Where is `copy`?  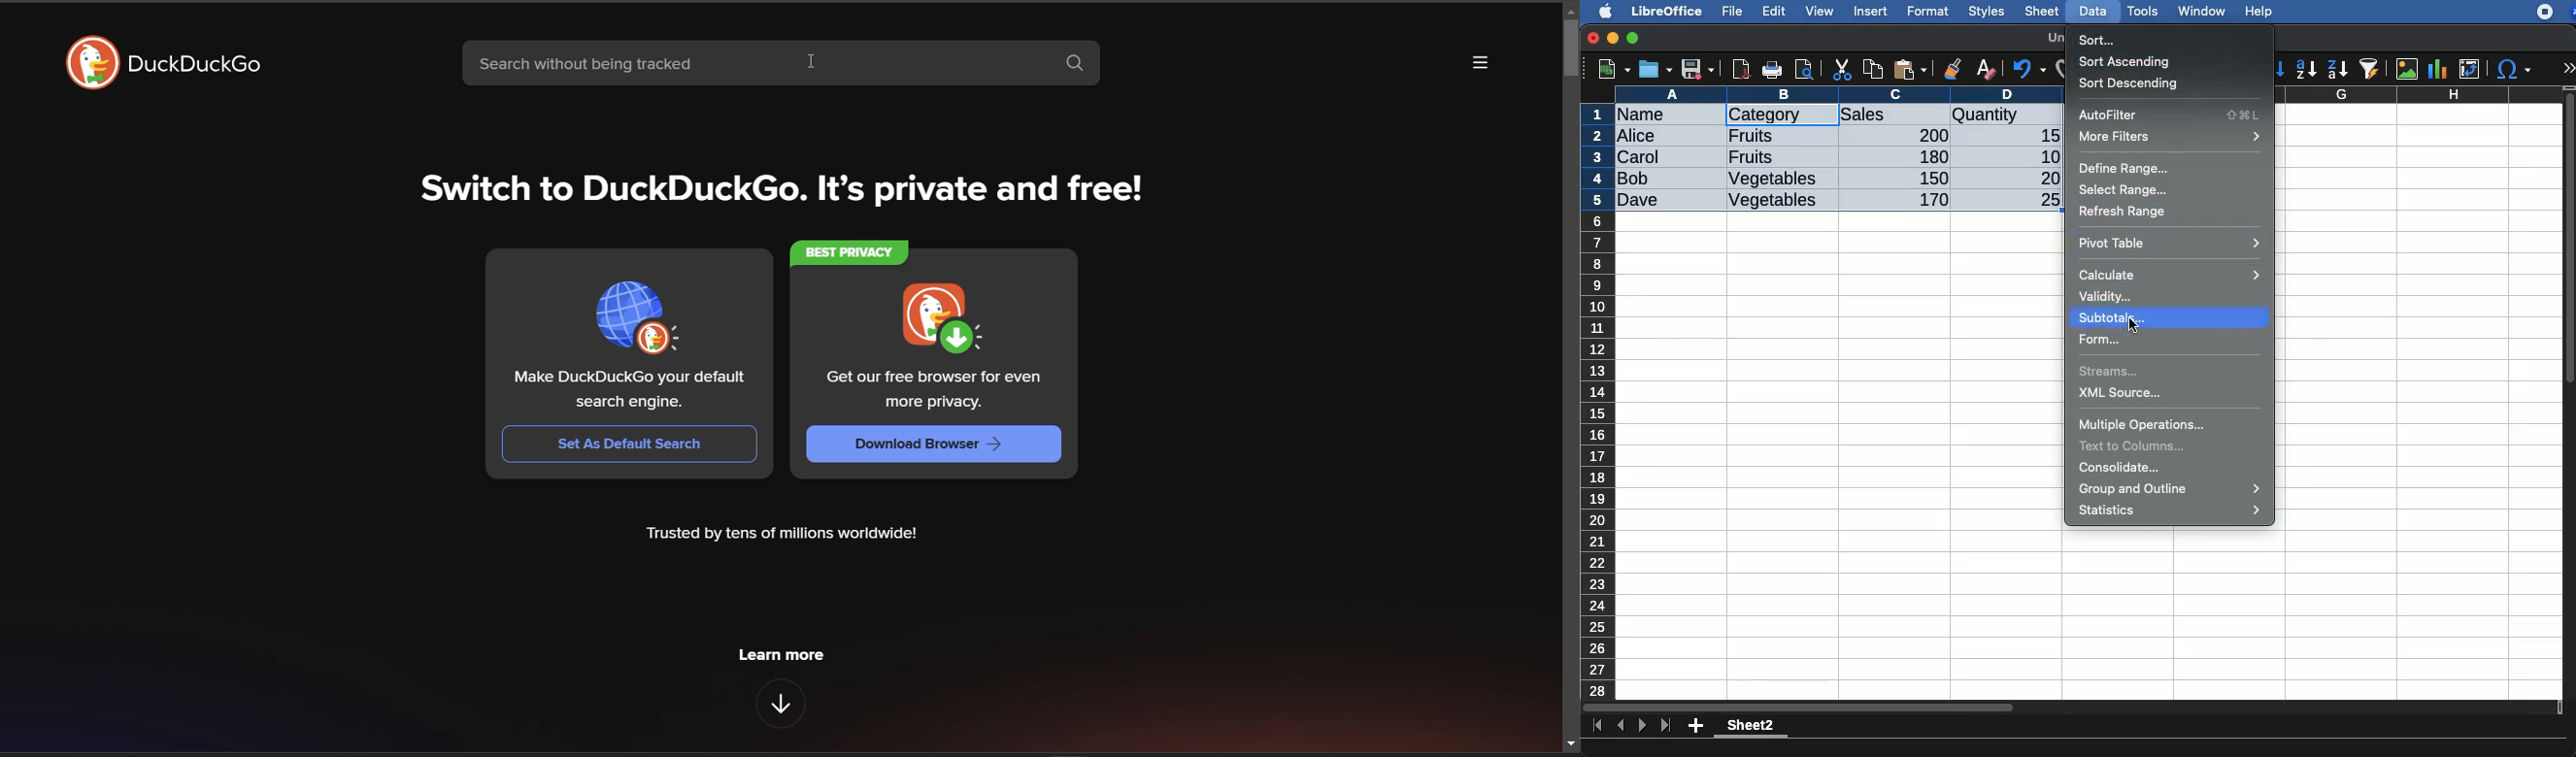 copy is located at coordinates (1875, 69).